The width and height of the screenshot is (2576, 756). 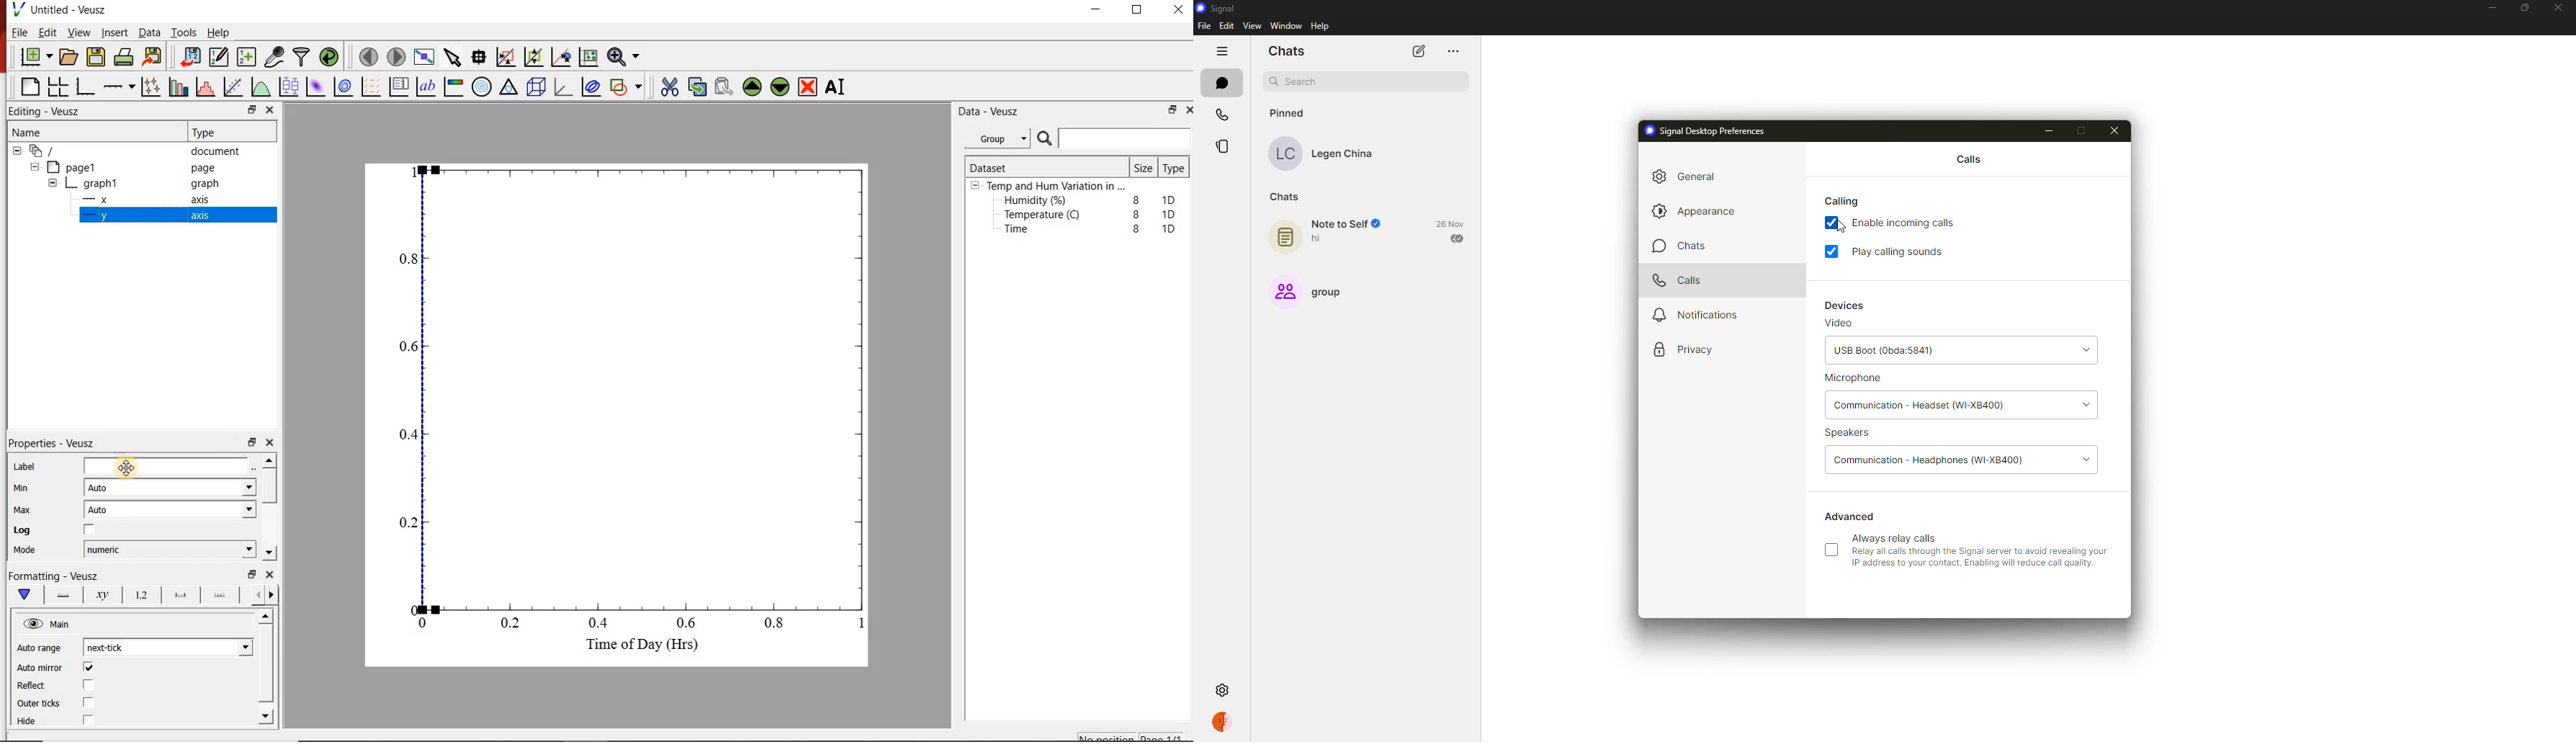 I want to click on add a shape to the plot, so click(x=630, y=89).